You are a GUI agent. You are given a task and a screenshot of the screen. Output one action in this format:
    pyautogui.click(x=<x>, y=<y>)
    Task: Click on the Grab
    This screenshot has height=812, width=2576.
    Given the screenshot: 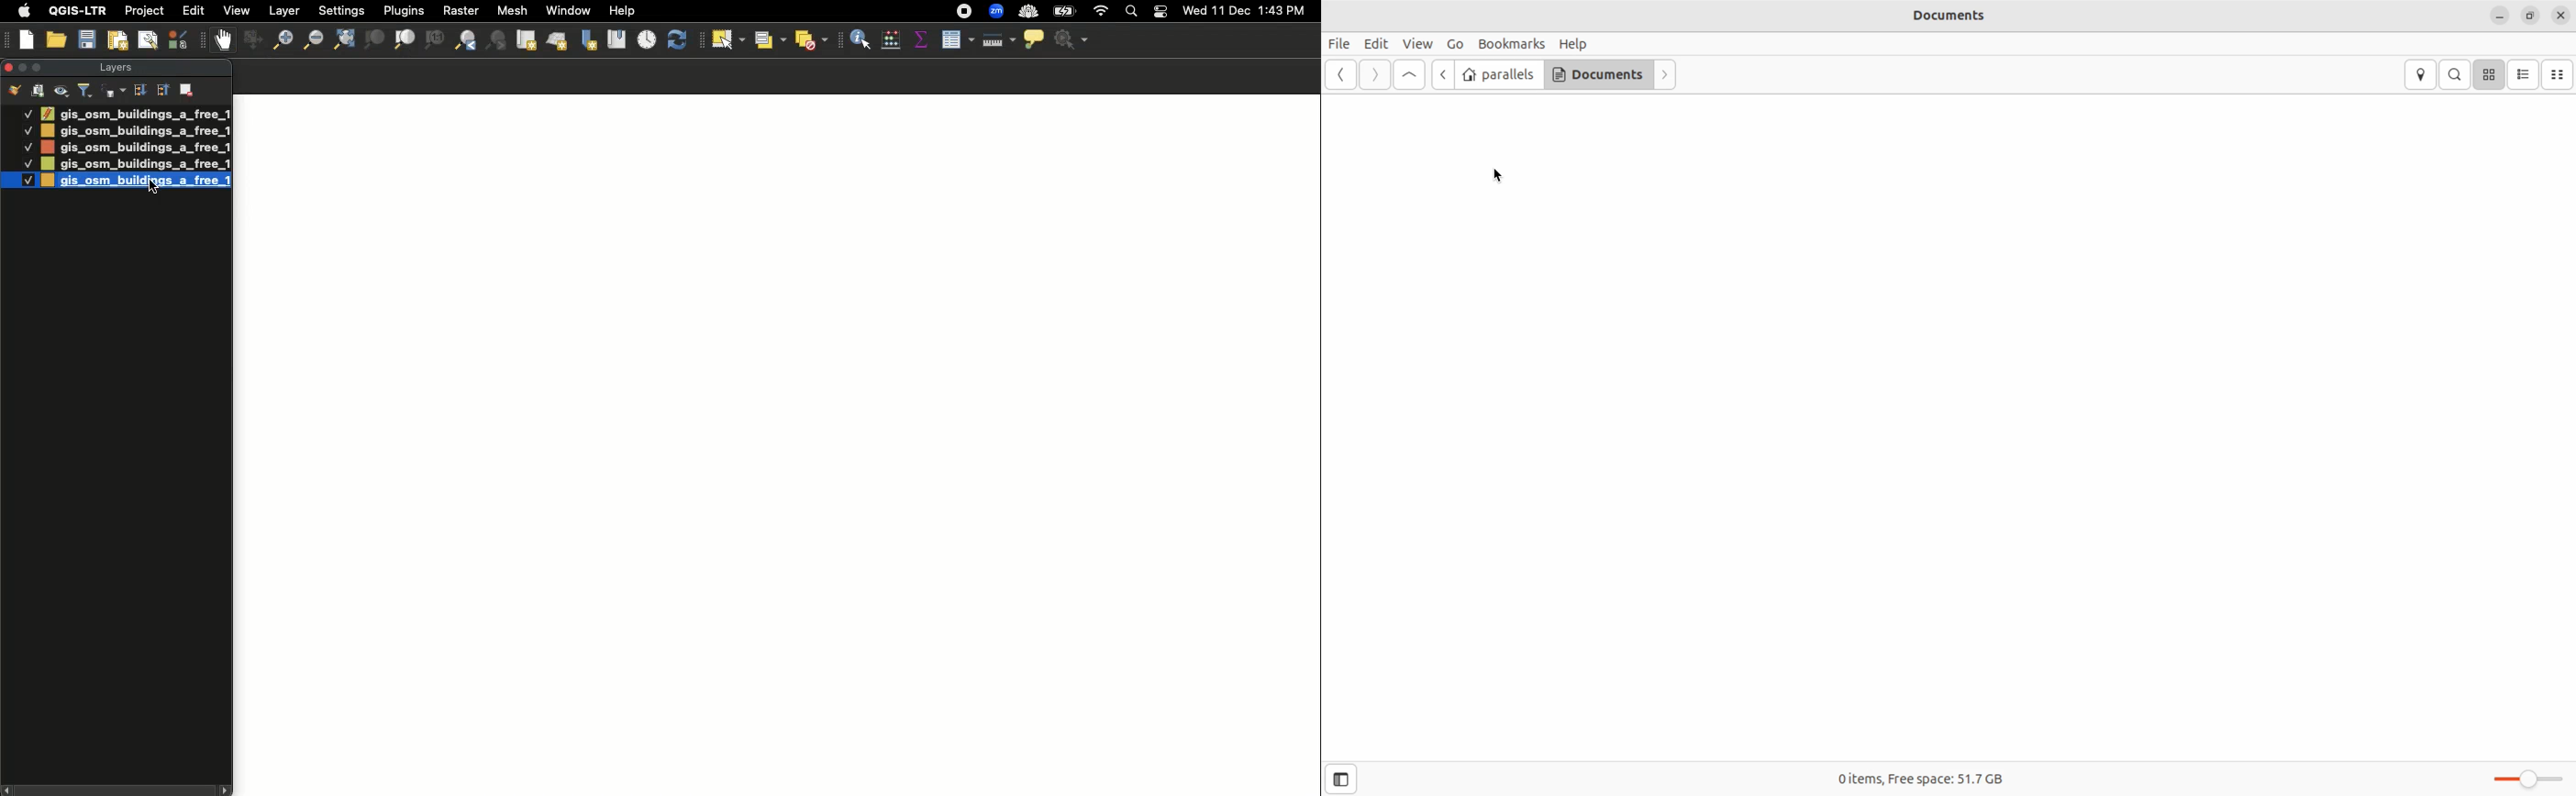 What is the action you would take?
    pyautogui.click(x=224, y=39)
    